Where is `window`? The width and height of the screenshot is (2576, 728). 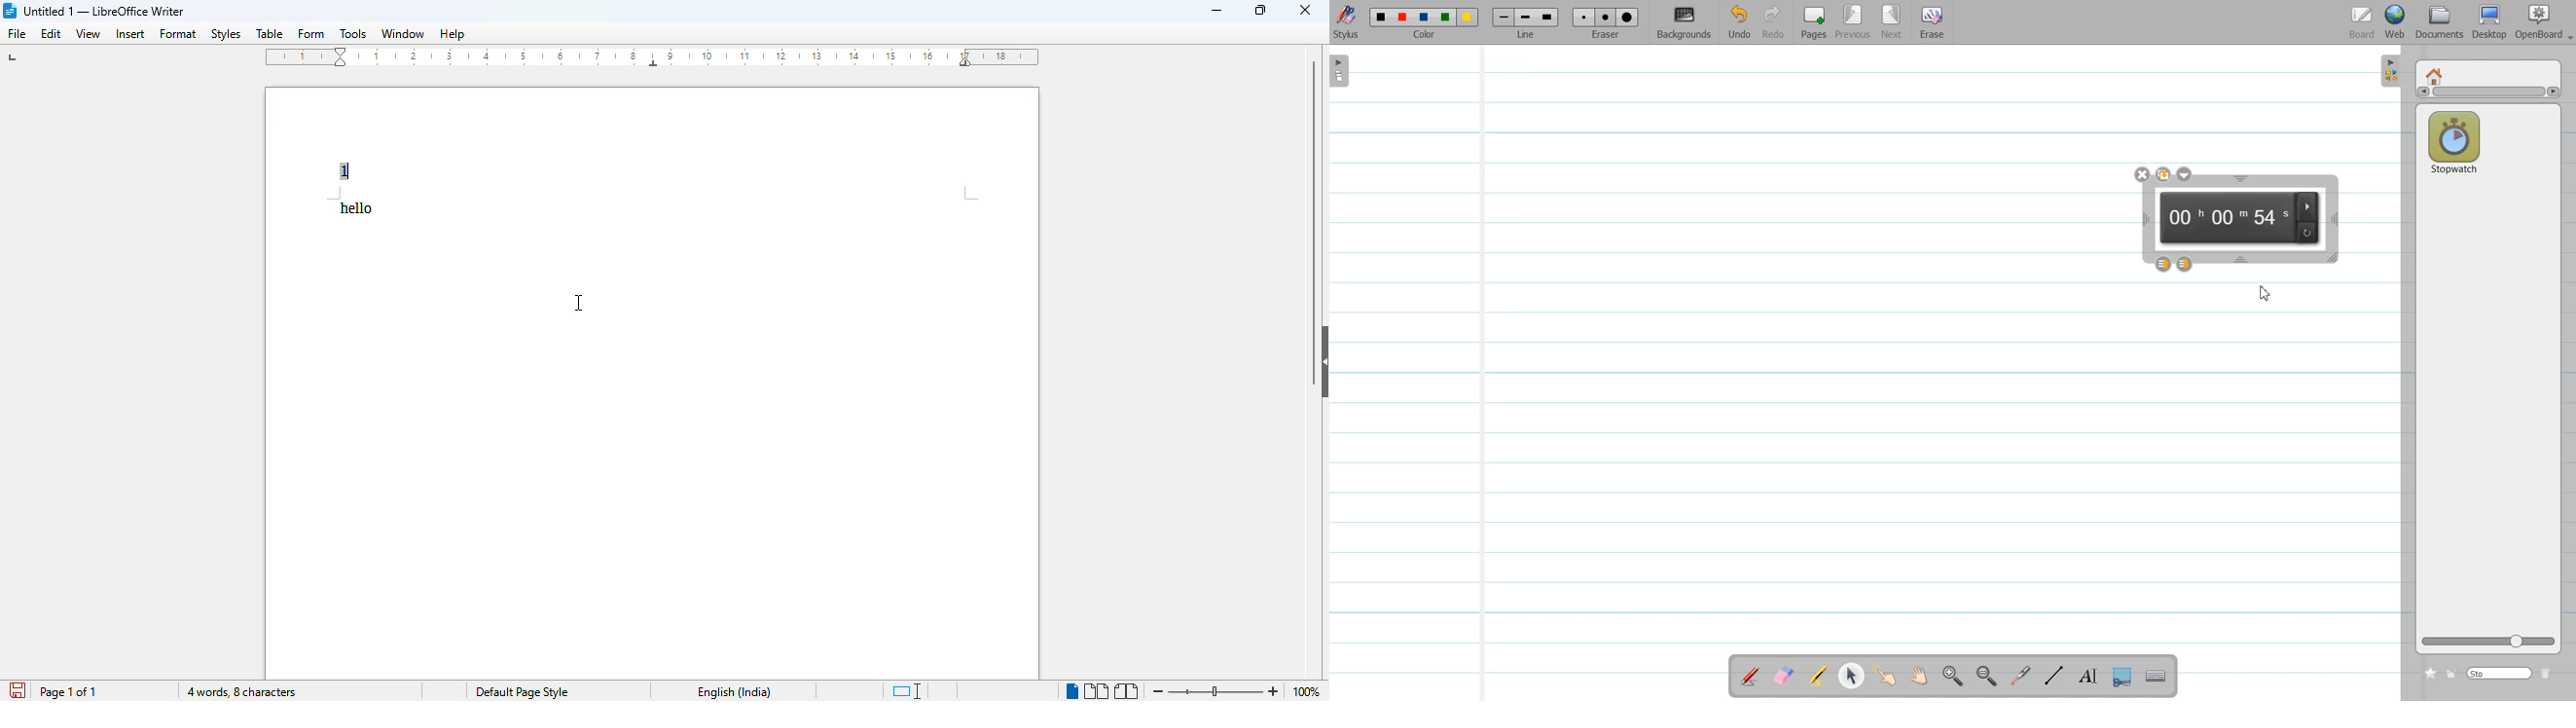 window is located at coordinates (403, 33).